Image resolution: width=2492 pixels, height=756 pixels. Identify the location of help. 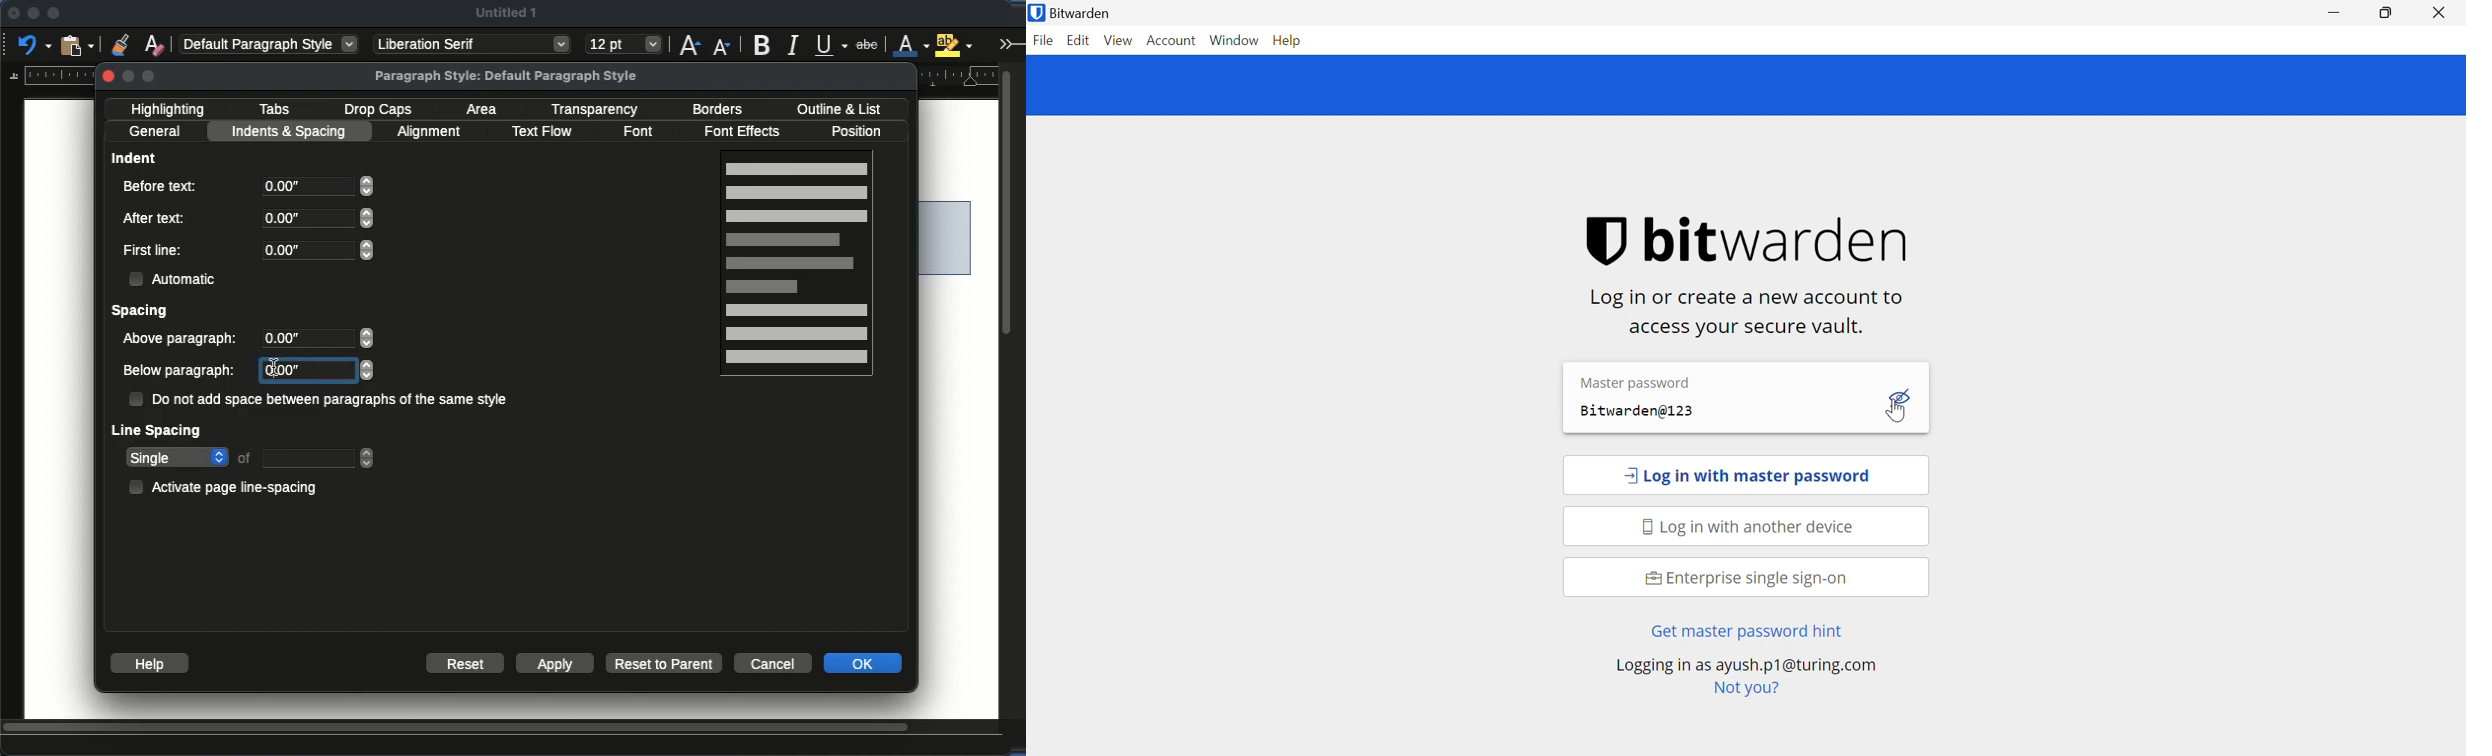
(148, 663).